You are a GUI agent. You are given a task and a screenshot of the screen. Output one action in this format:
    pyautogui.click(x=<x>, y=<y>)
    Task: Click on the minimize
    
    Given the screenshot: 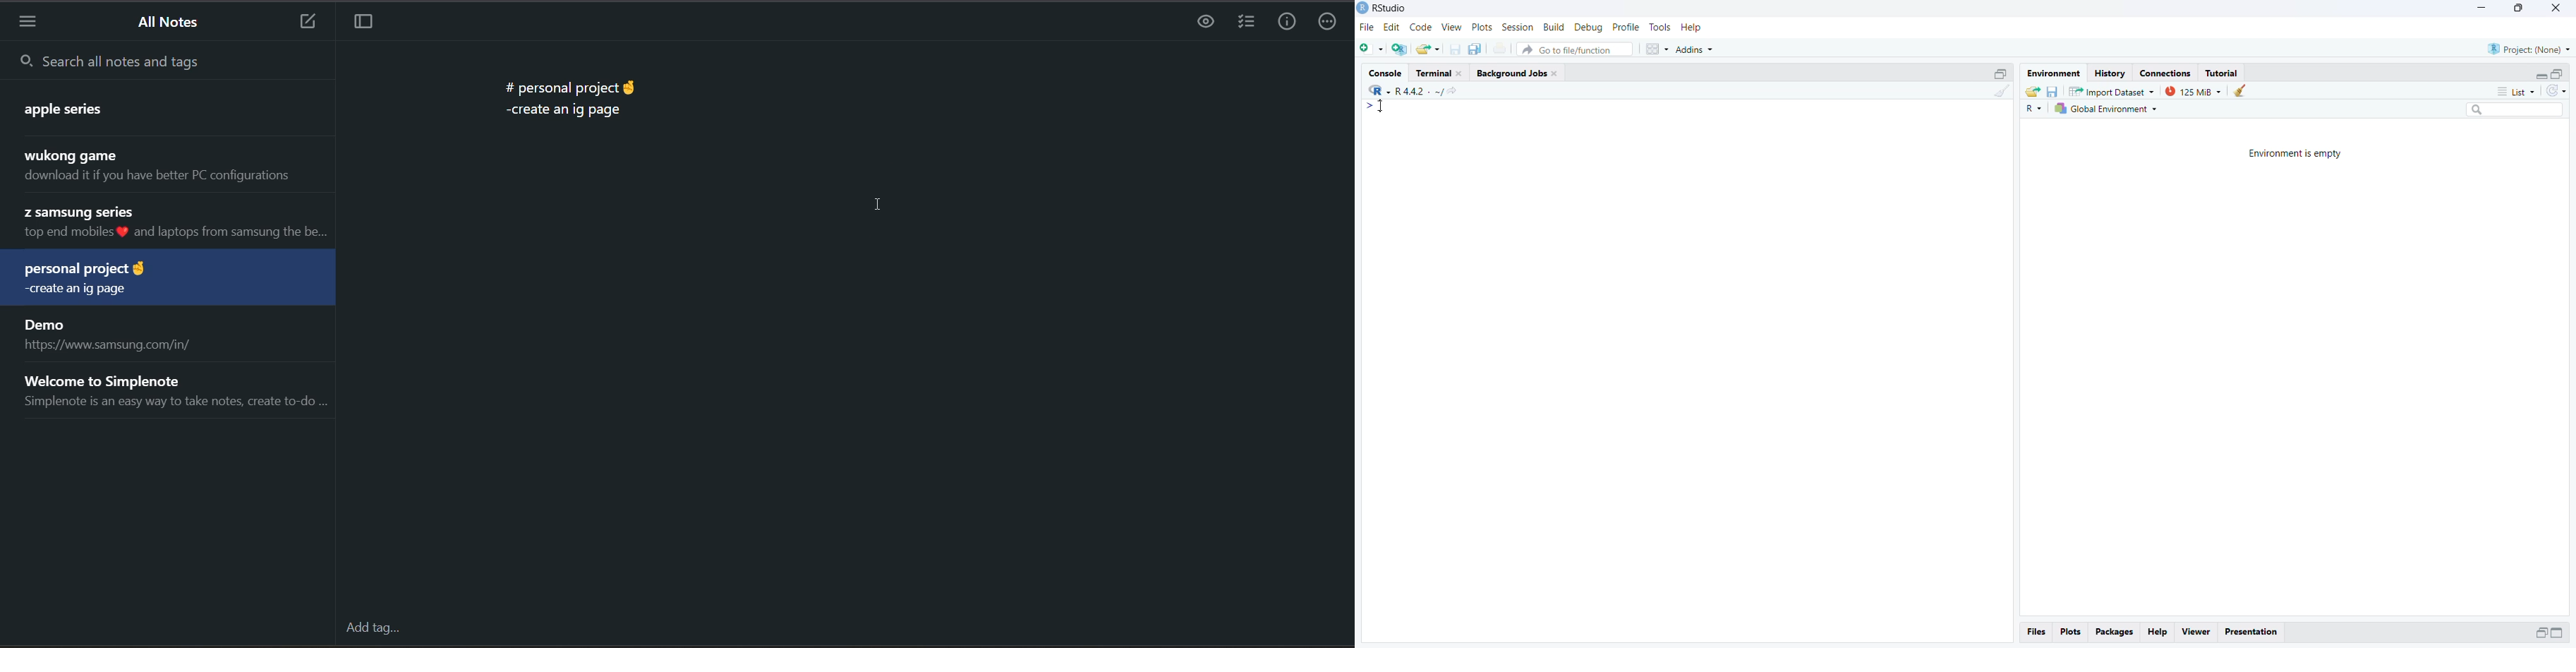 What is the action you would take?
    pyautogui.click(x=2000, y=73)
    